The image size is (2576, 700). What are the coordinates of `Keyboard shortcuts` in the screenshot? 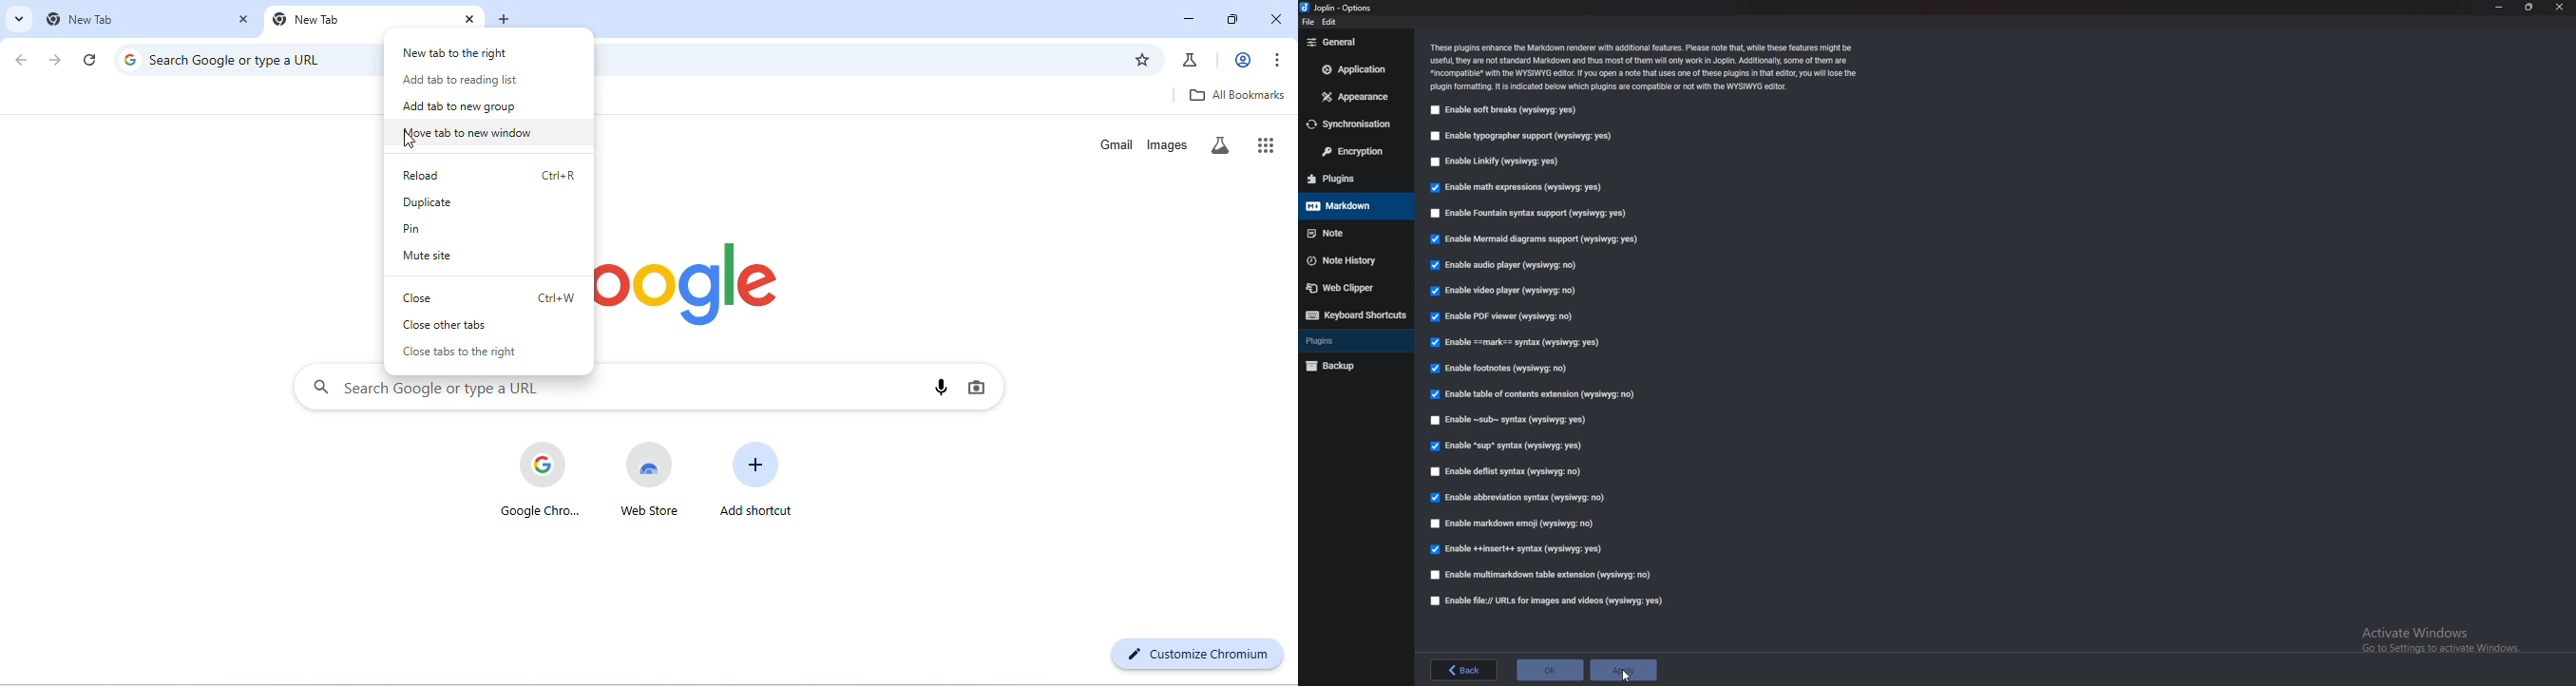 It's located at (1355, 315).